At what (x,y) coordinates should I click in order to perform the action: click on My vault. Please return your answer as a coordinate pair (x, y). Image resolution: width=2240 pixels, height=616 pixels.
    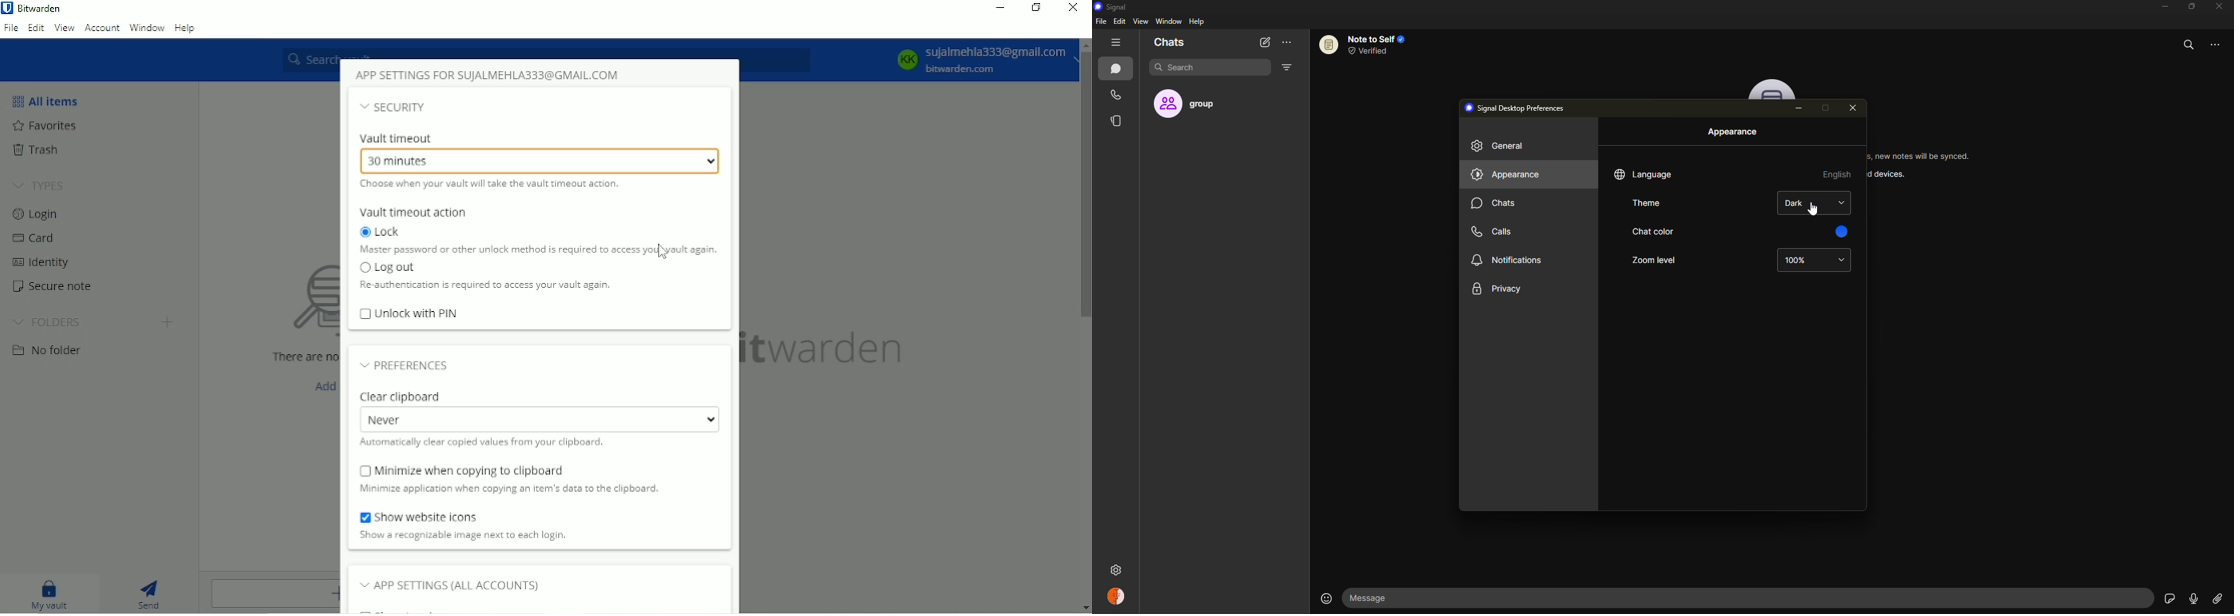
    Looking at the image, I should click on (50, 594).